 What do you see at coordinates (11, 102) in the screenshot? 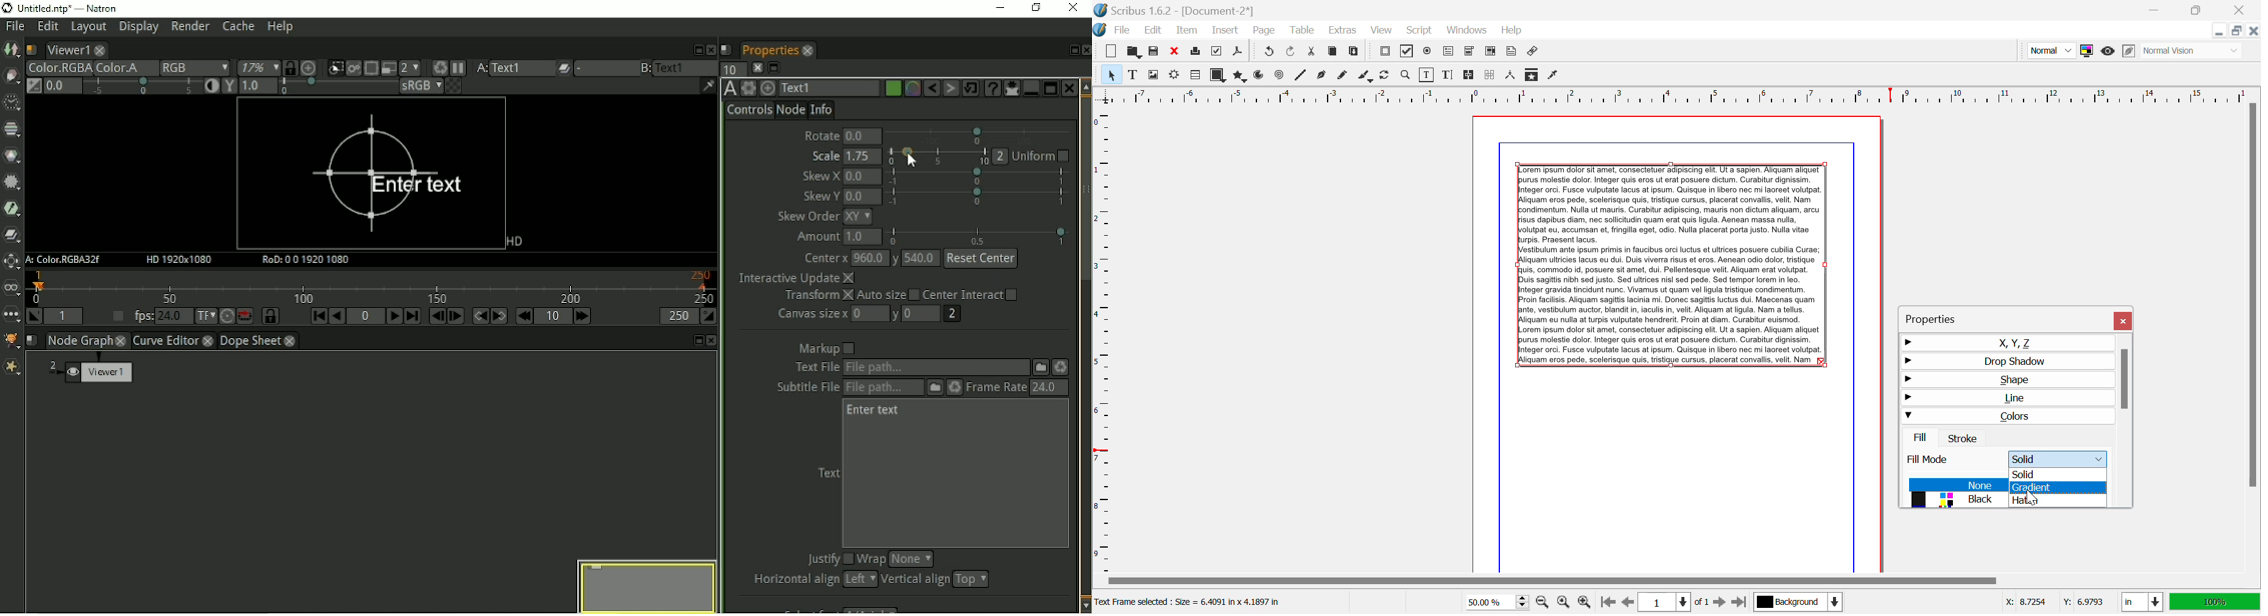
I see `Time` at bounding box center [11, 102].